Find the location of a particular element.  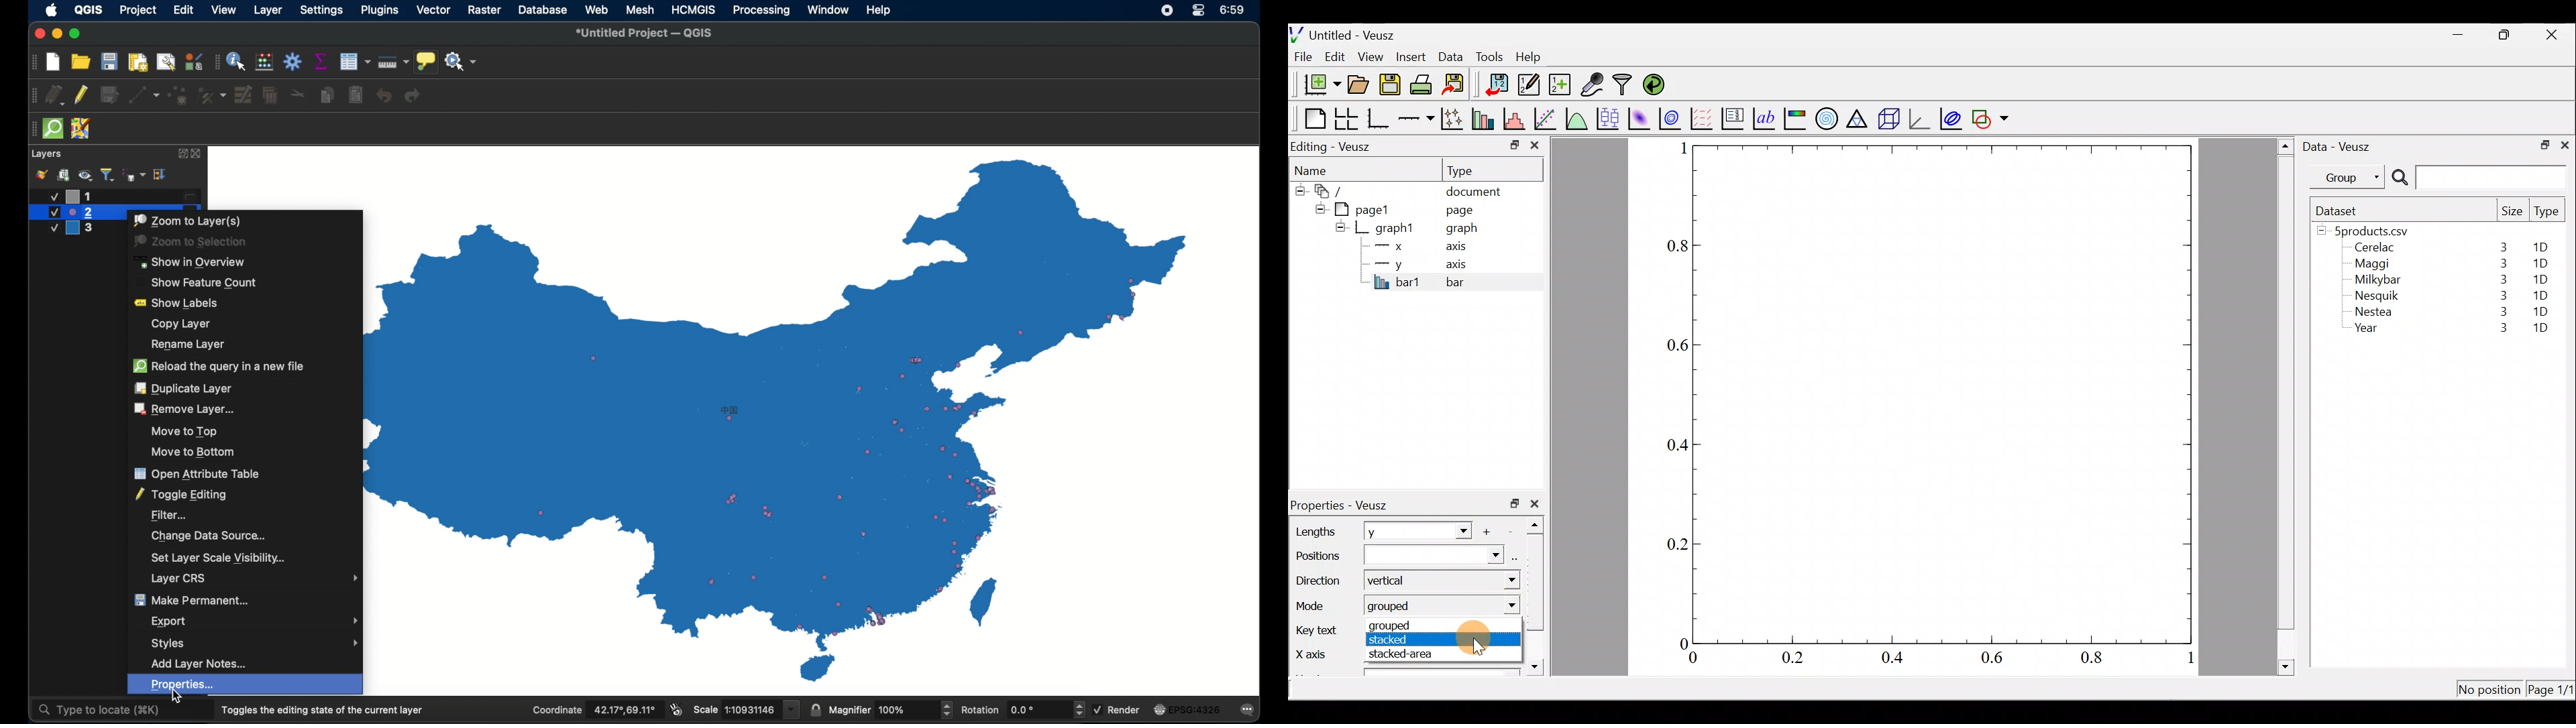

1D is located at coordinates (2545, 247).